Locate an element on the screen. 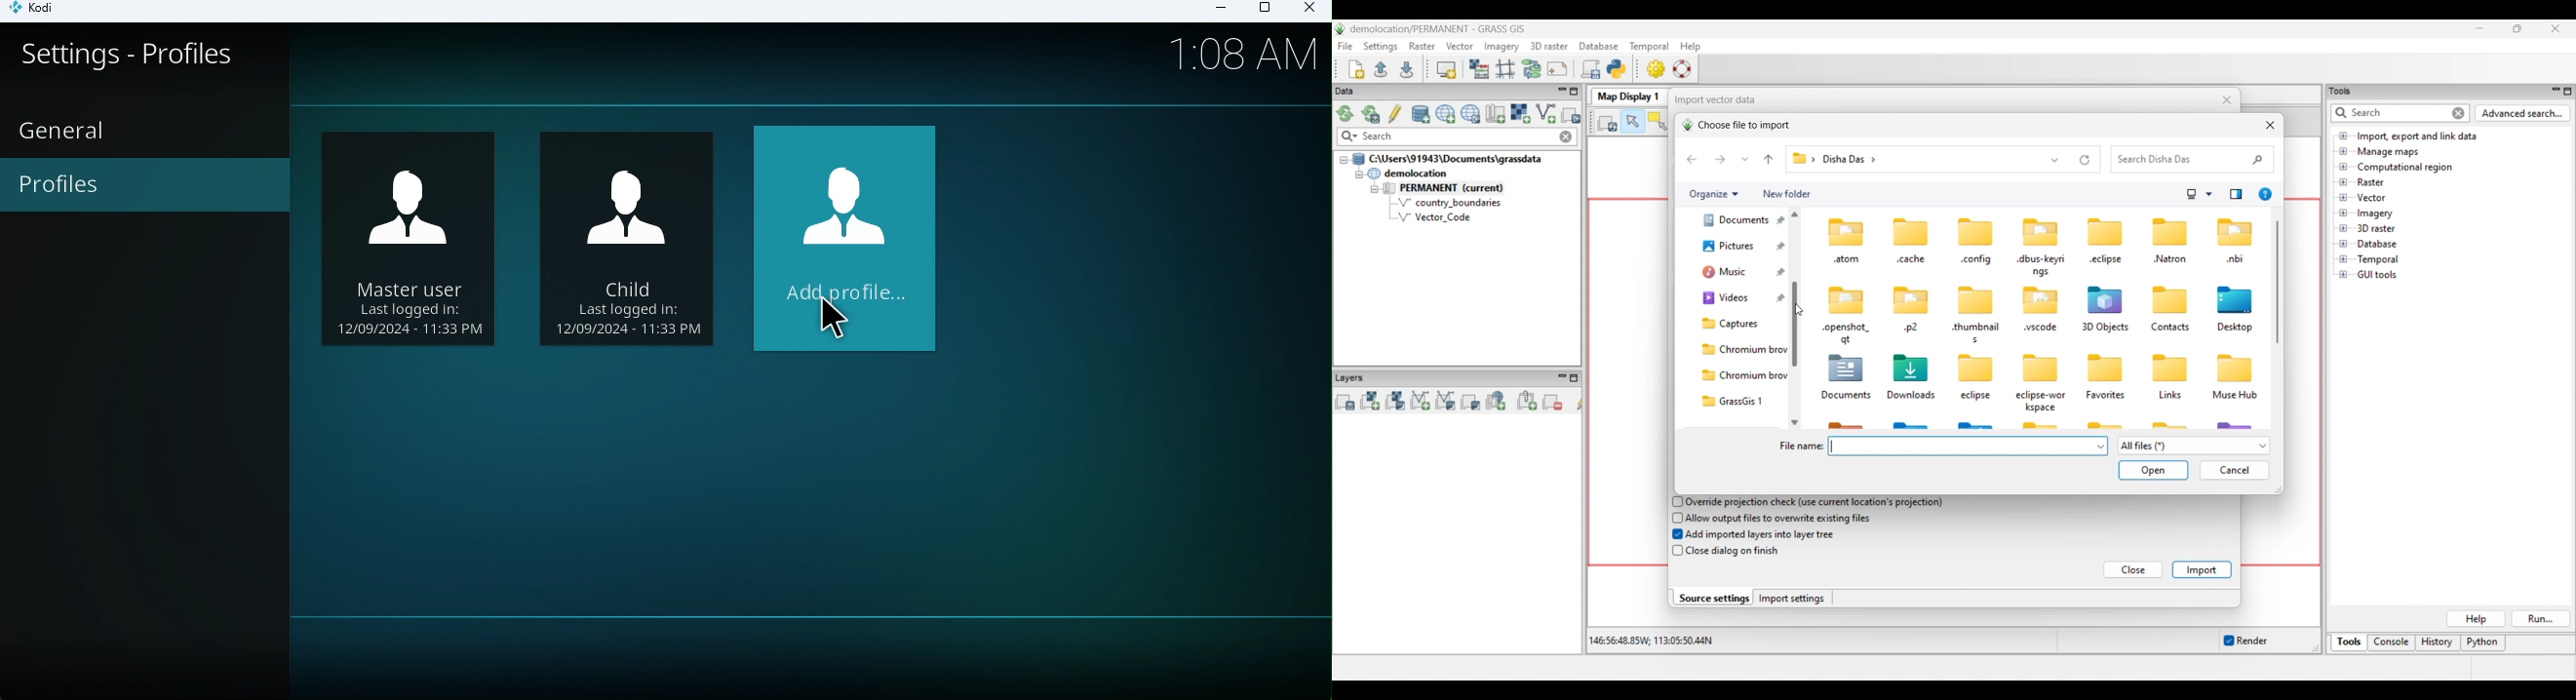  Add profile is located at coordinates (850, 242).